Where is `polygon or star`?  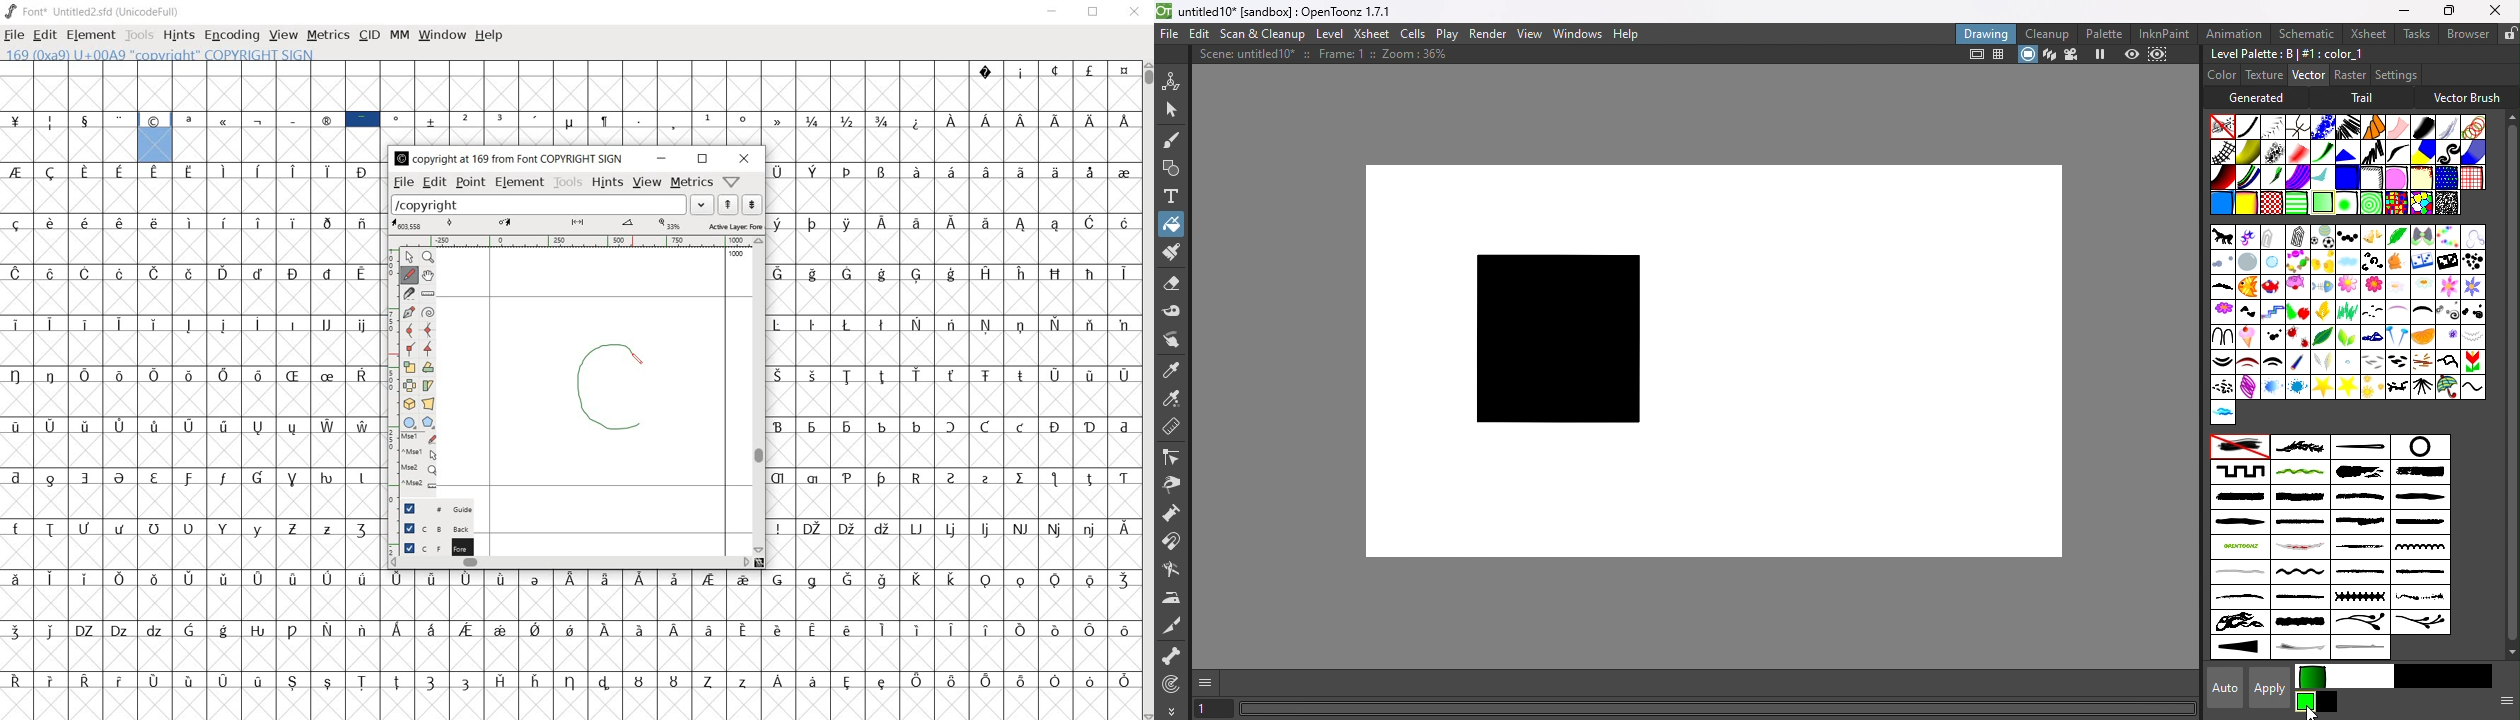 polygon or star is located at coordinates (428, 423).